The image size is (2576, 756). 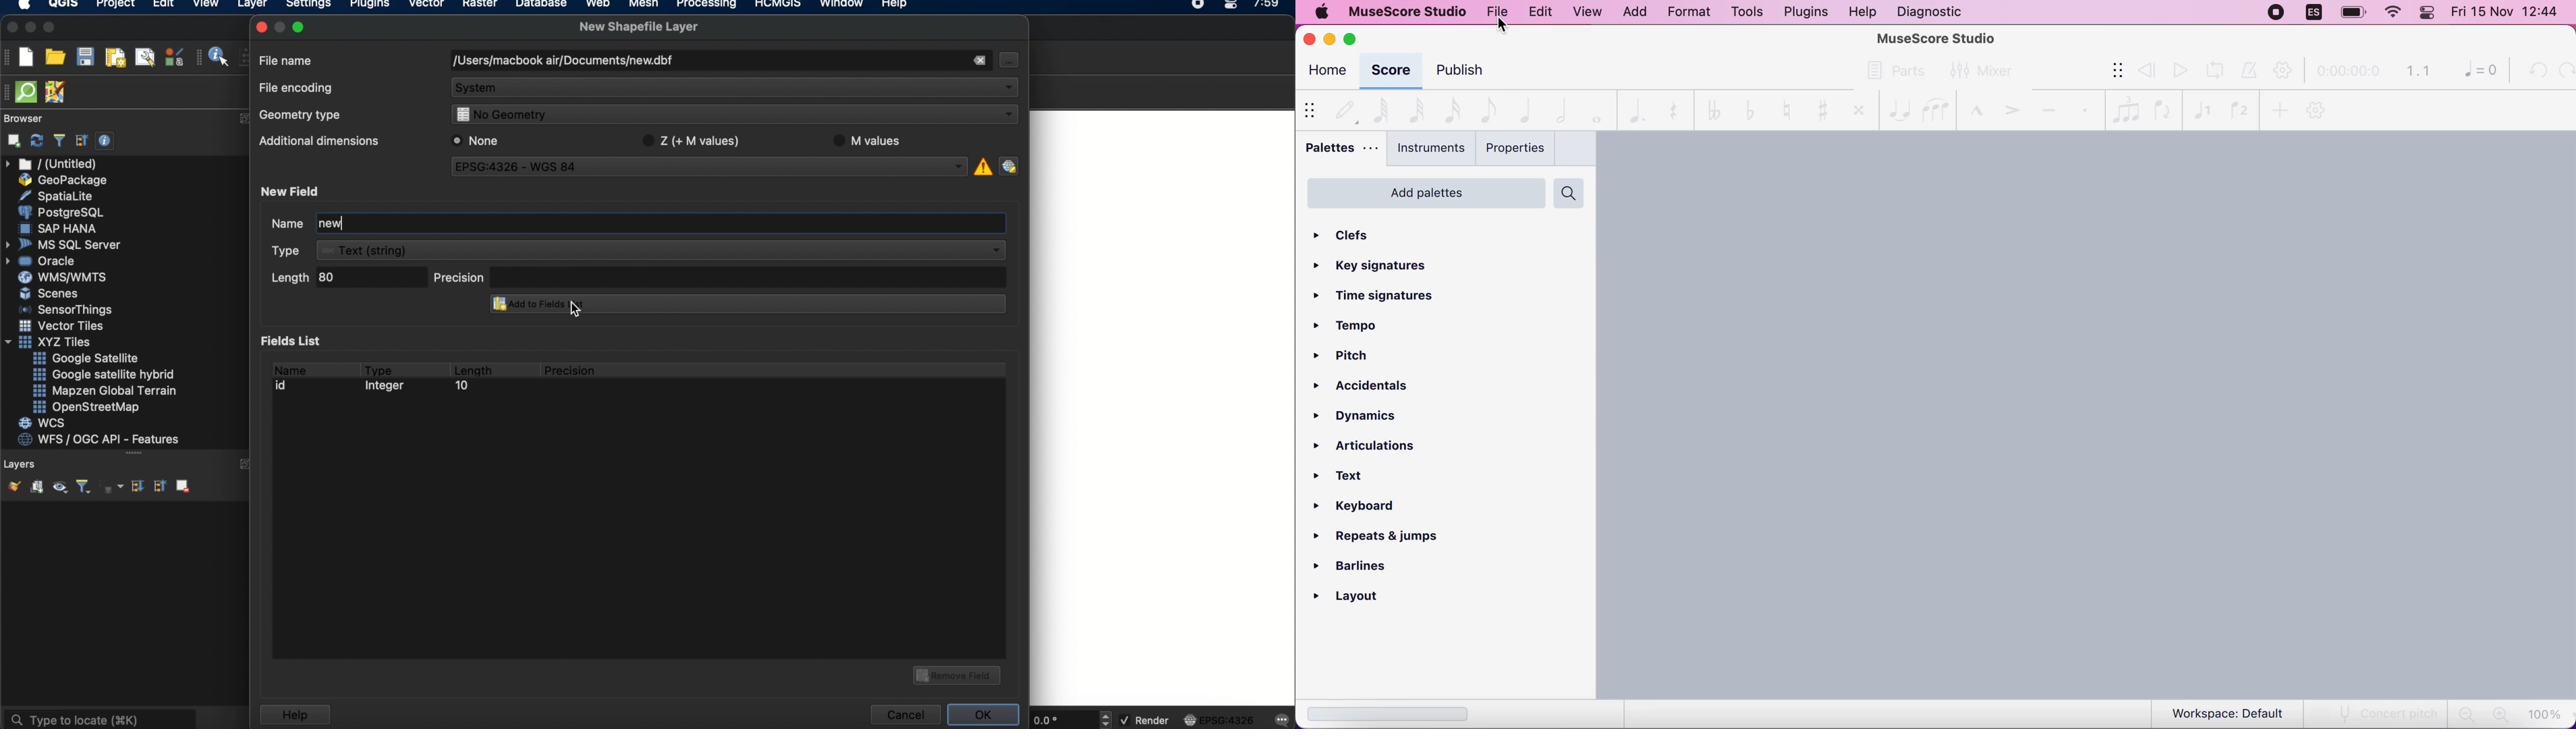 What do you see at coordinates (163, 5) in the screenshot?
I see `edit` at bounding box center [163, 5].